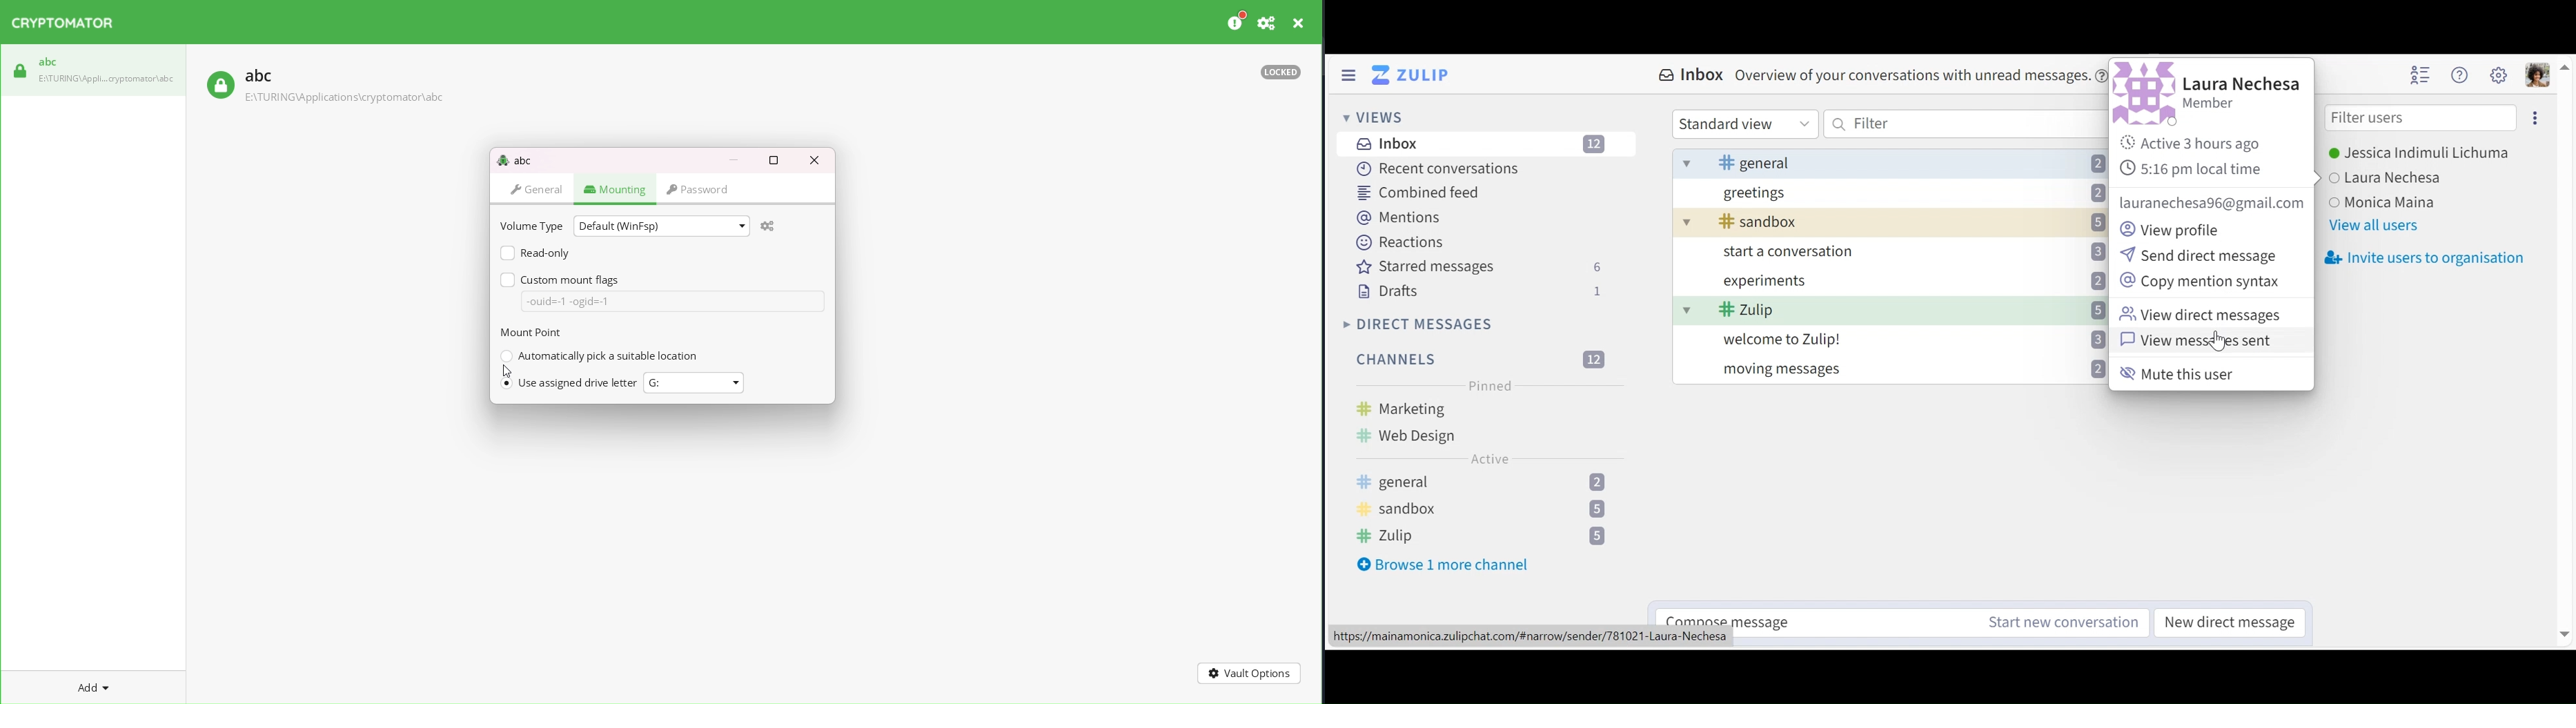  What do you see at coordinates (600, 357) in the screenshot?
I see `automatically pick a suitable location` at bounding box center [600, 357].